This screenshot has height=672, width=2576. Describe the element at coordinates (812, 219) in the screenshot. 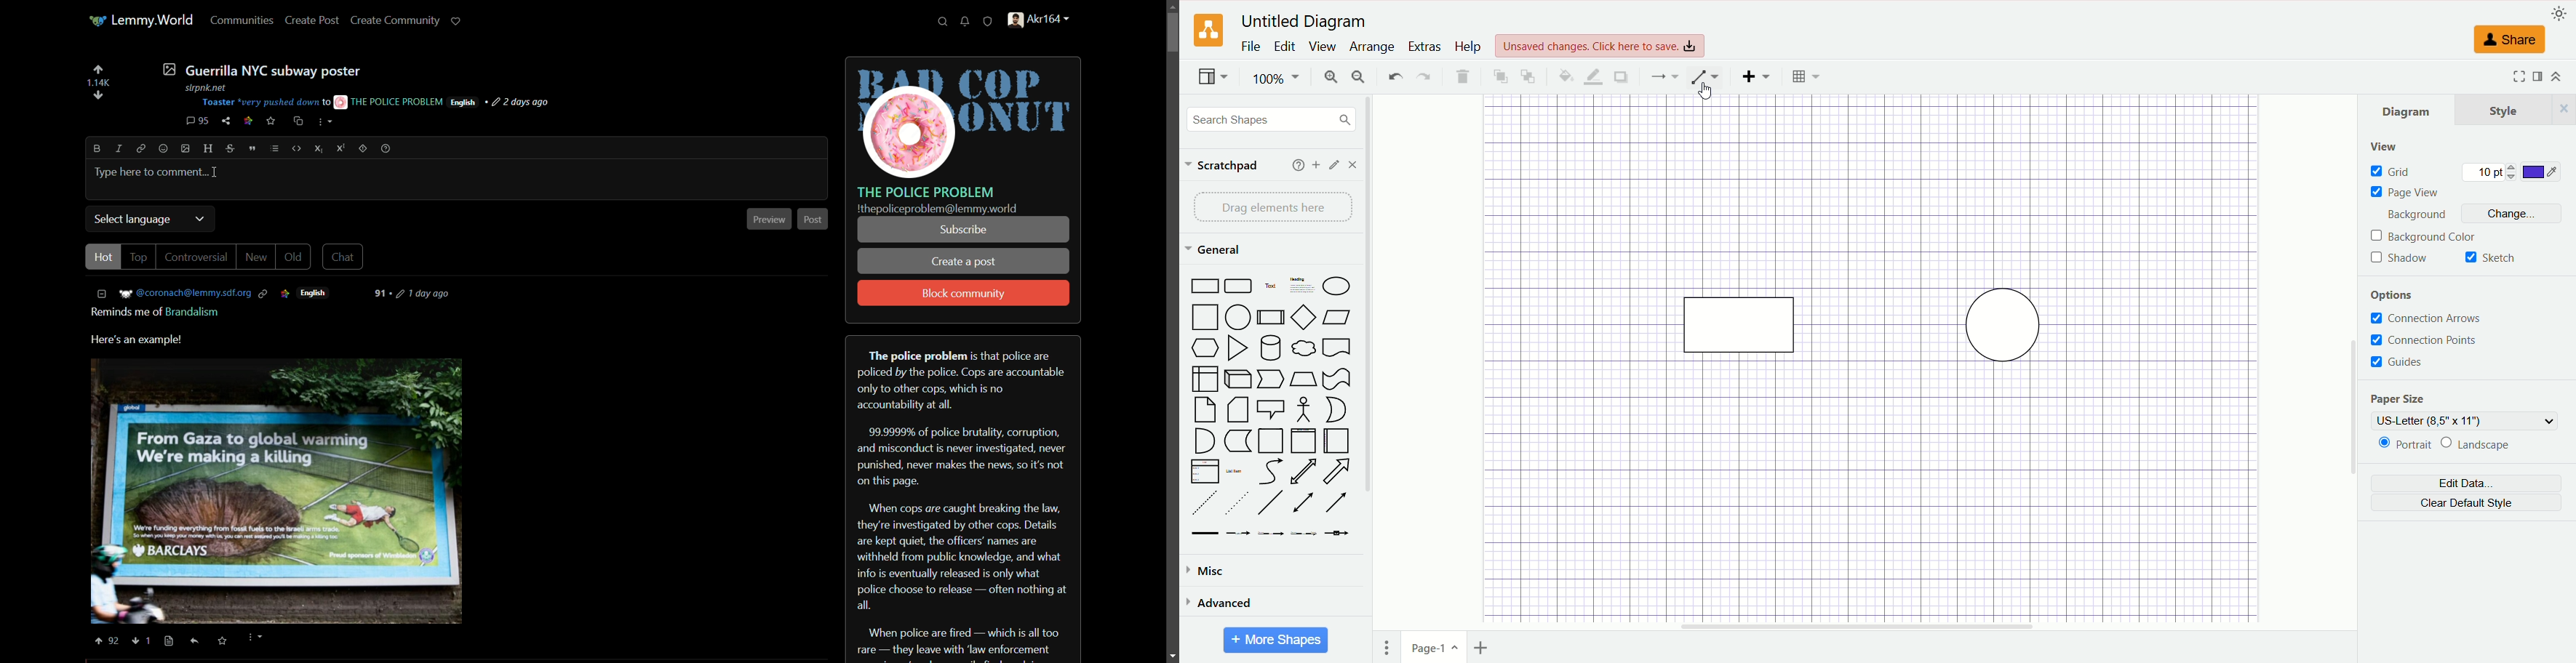

I see `post` at that location.